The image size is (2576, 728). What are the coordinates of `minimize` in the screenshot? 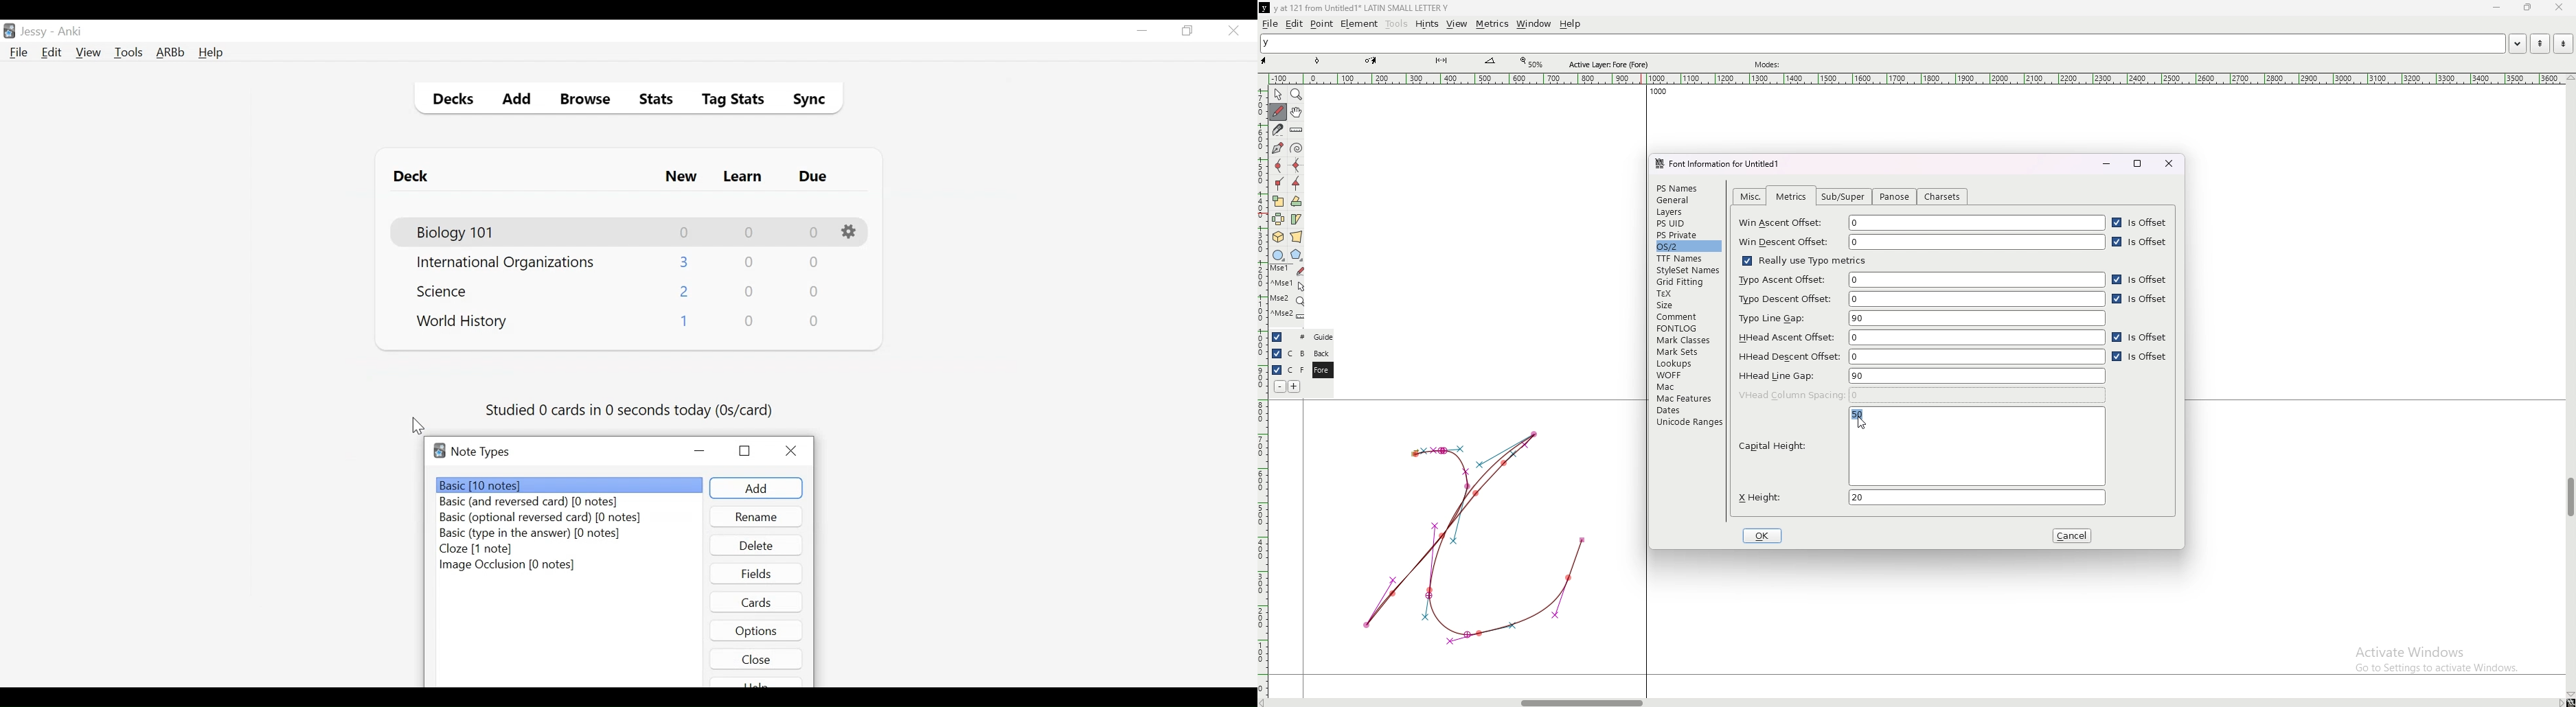 It's located at (701, 452).